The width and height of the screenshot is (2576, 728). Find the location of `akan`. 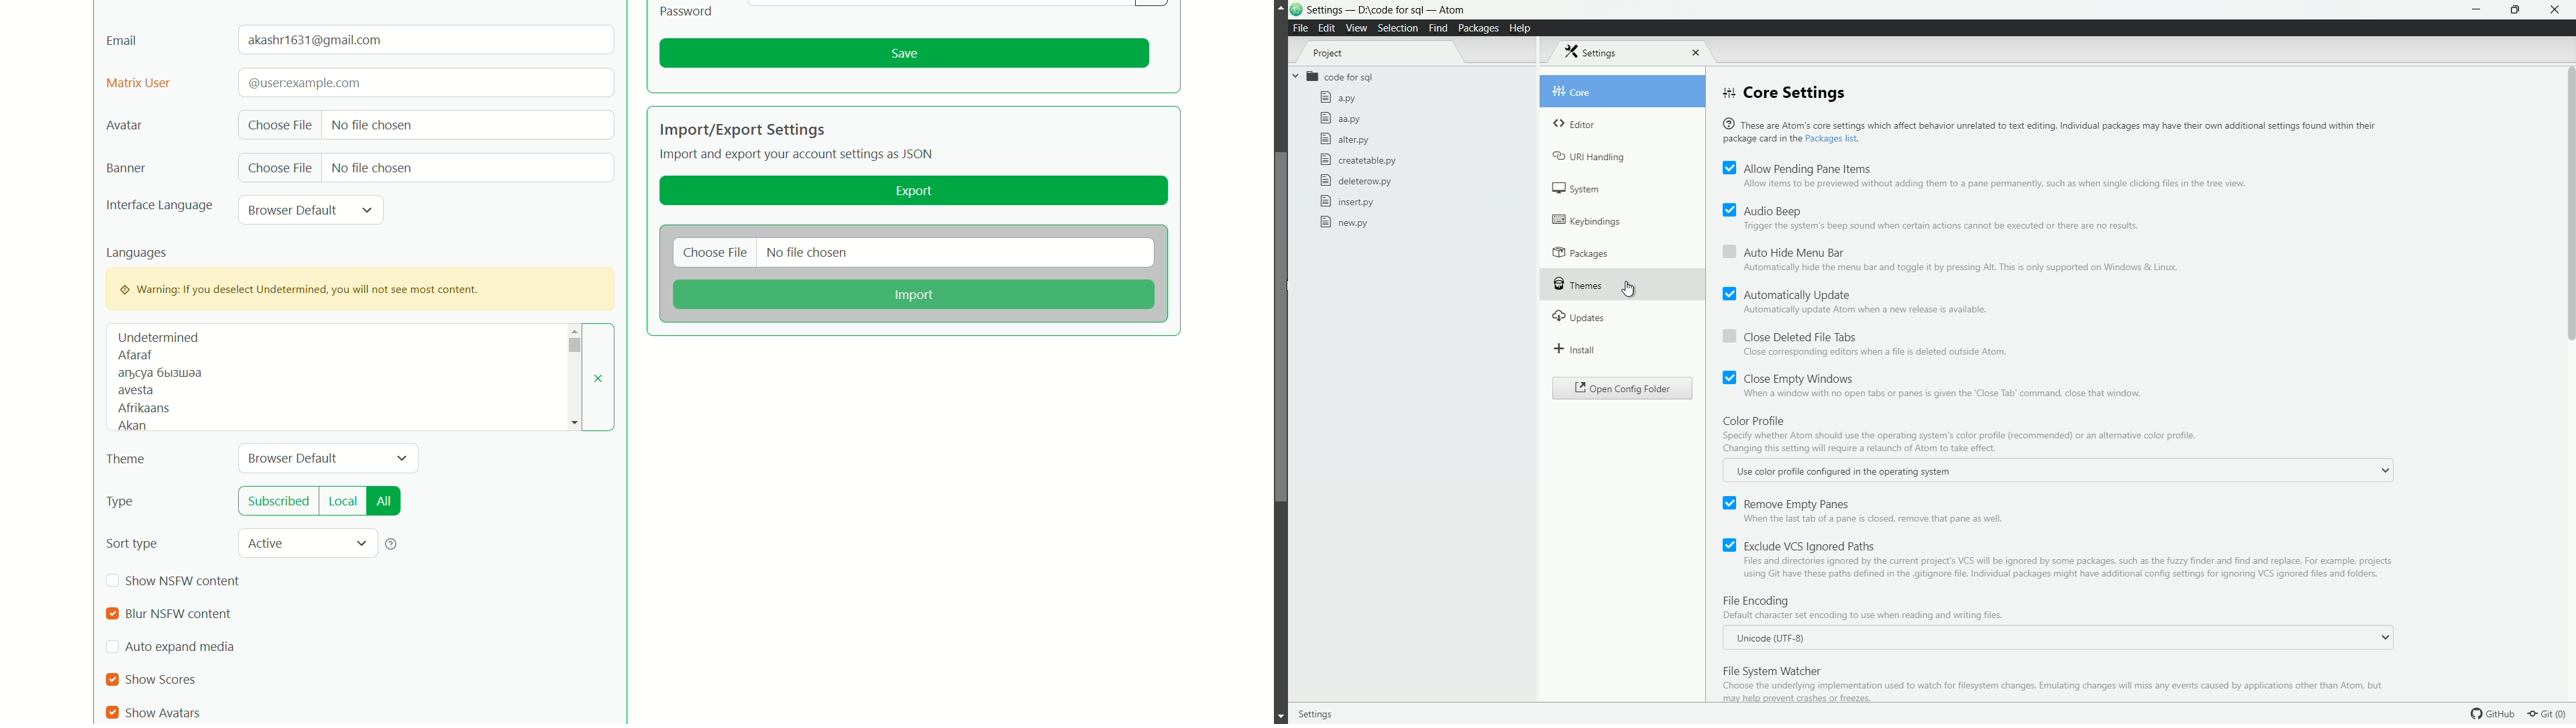

akan is located at coordinates (130, 426).